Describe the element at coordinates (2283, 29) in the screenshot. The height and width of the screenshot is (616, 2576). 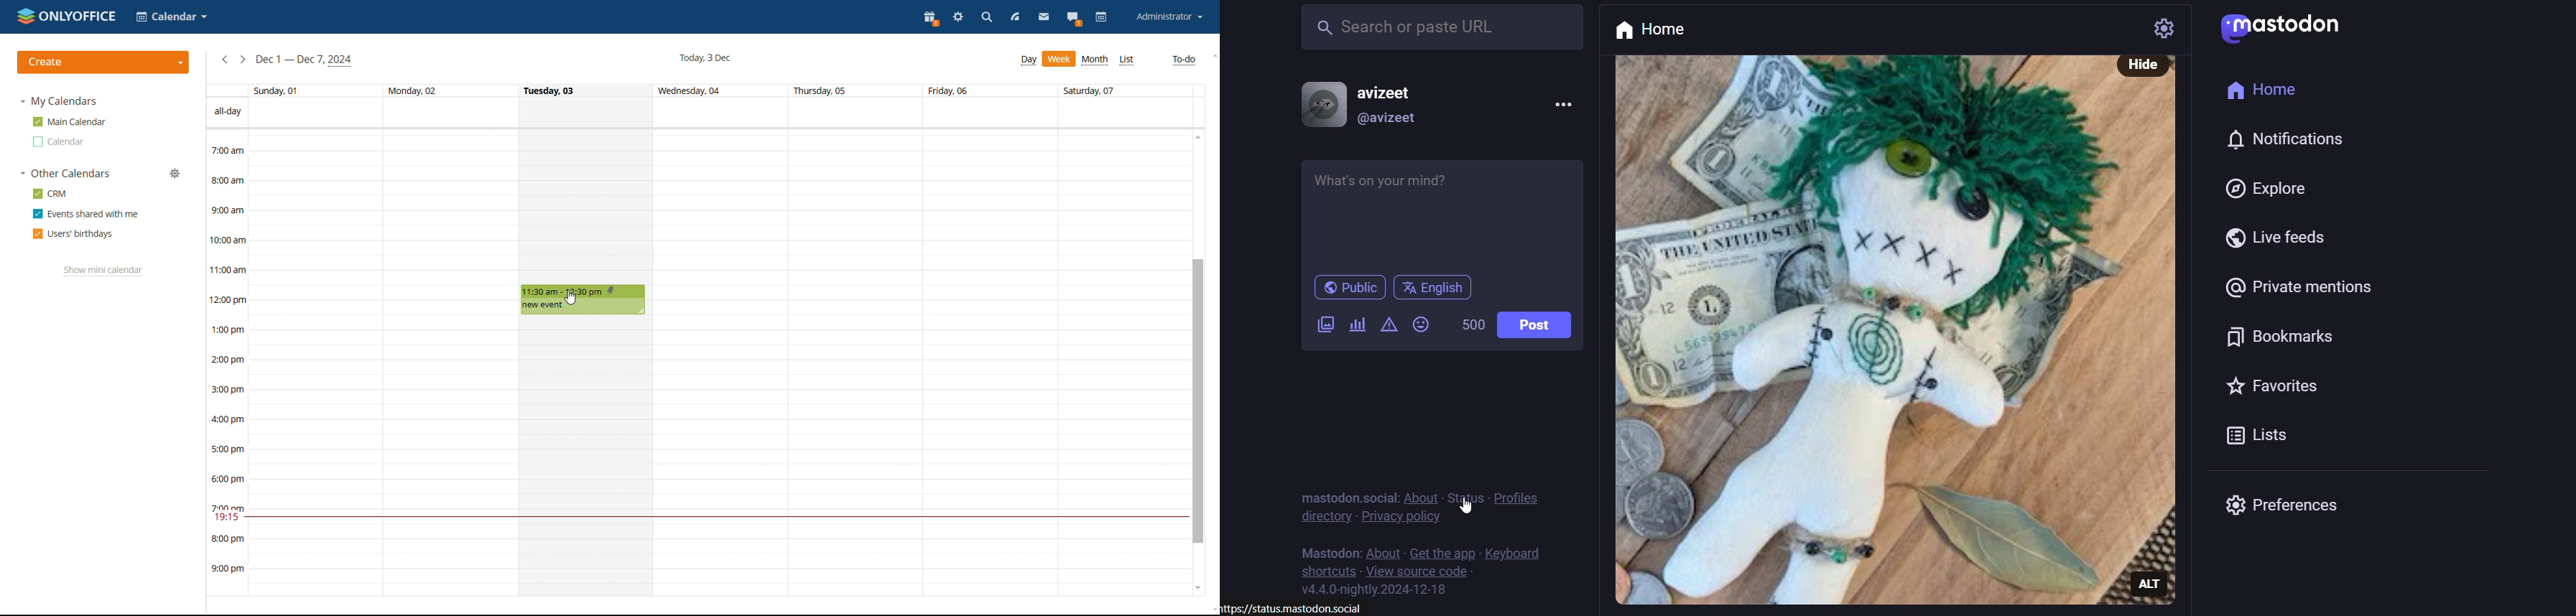
I see `logo` at that location.